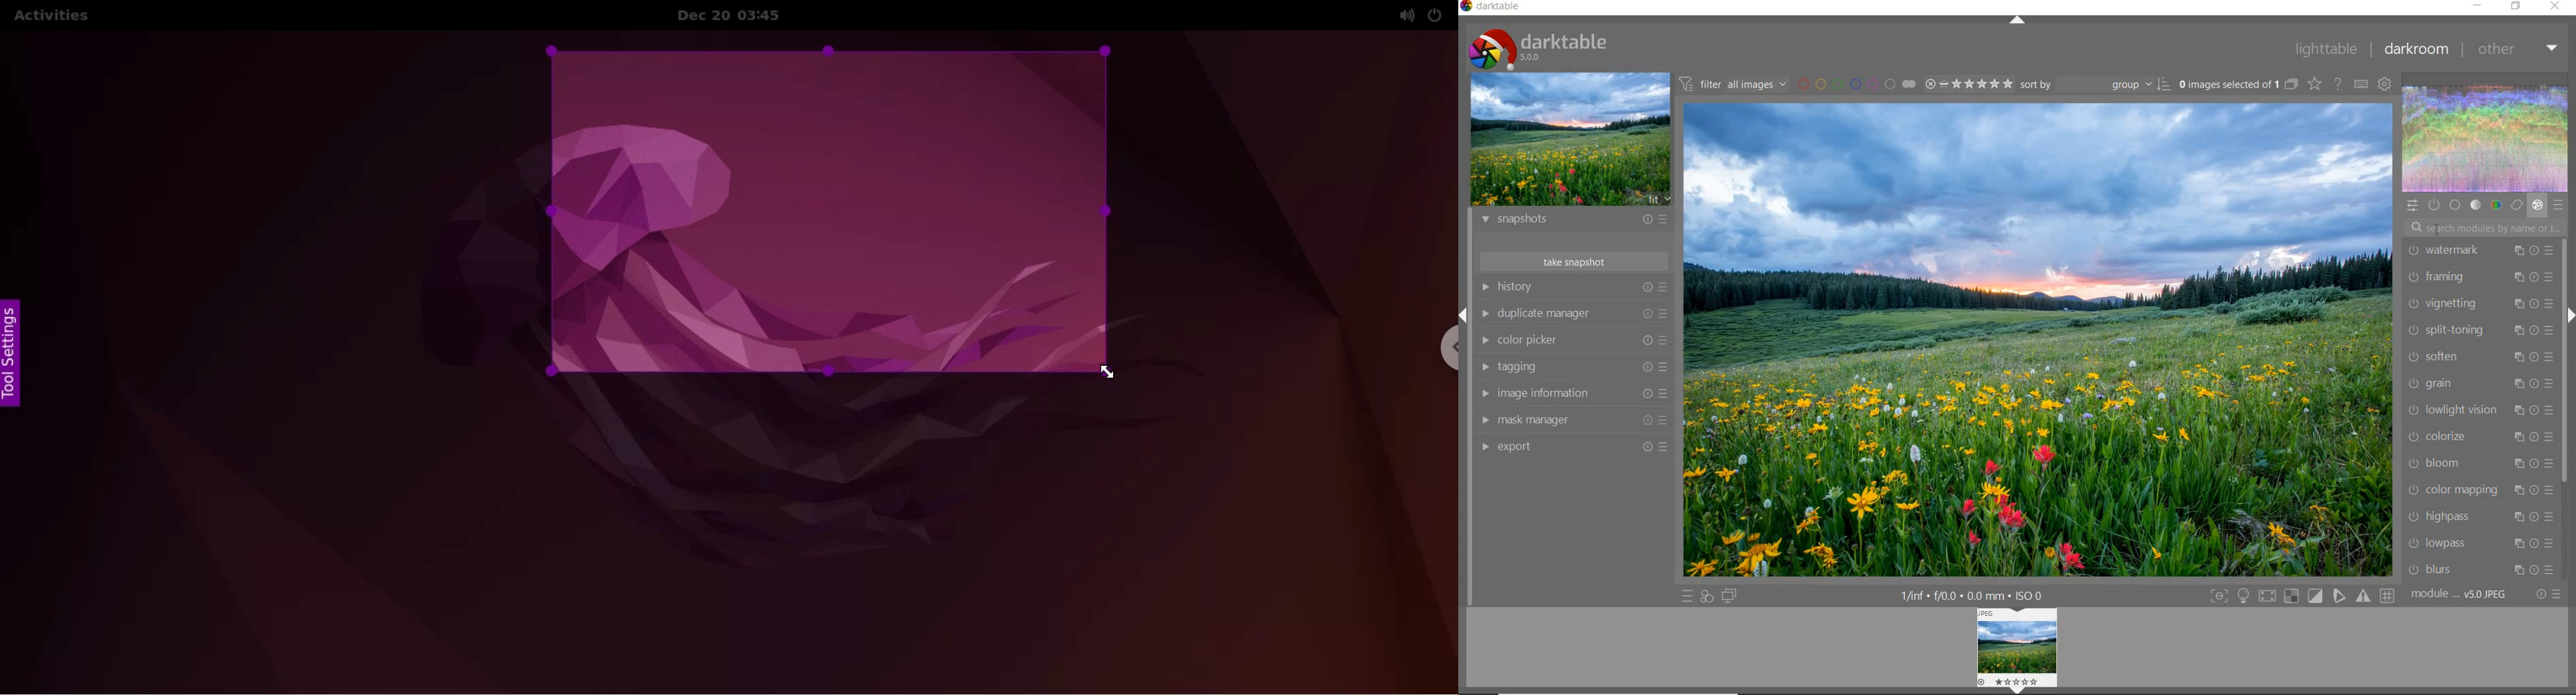  Describe the element at coordinates (1706, 597) in the screenshot. I see `quick access for applying any of your styles` at that location.